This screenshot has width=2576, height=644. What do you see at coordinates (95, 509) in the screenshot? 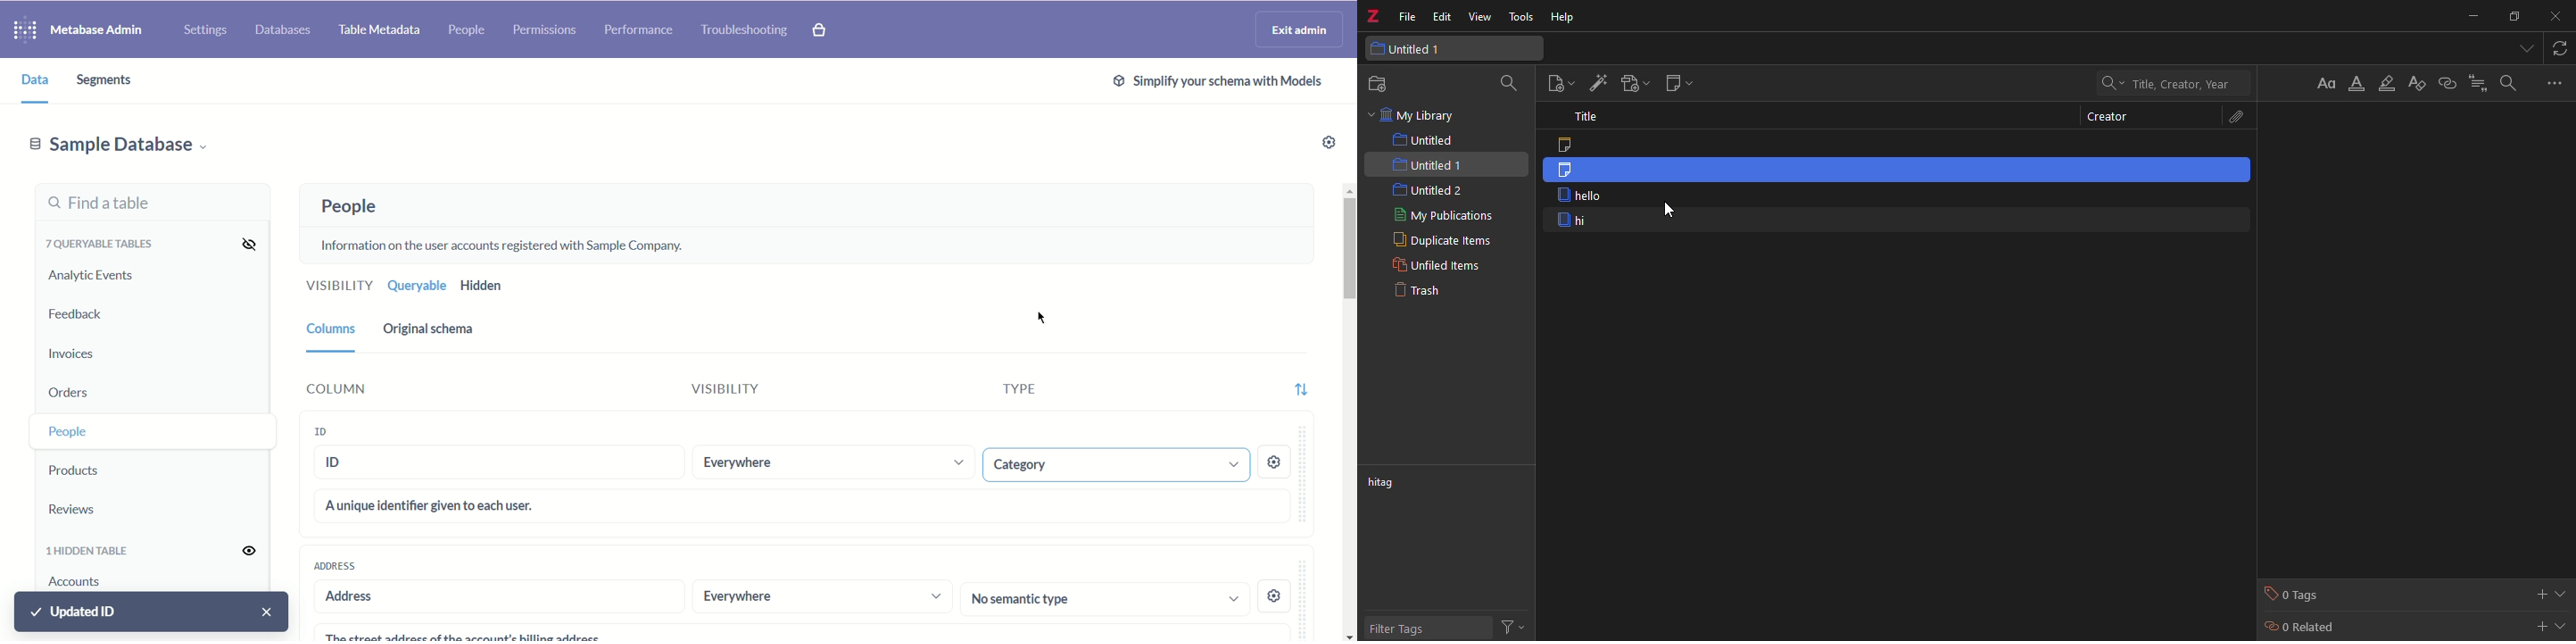
I see `Reviews` at bounding box center [95, 509].